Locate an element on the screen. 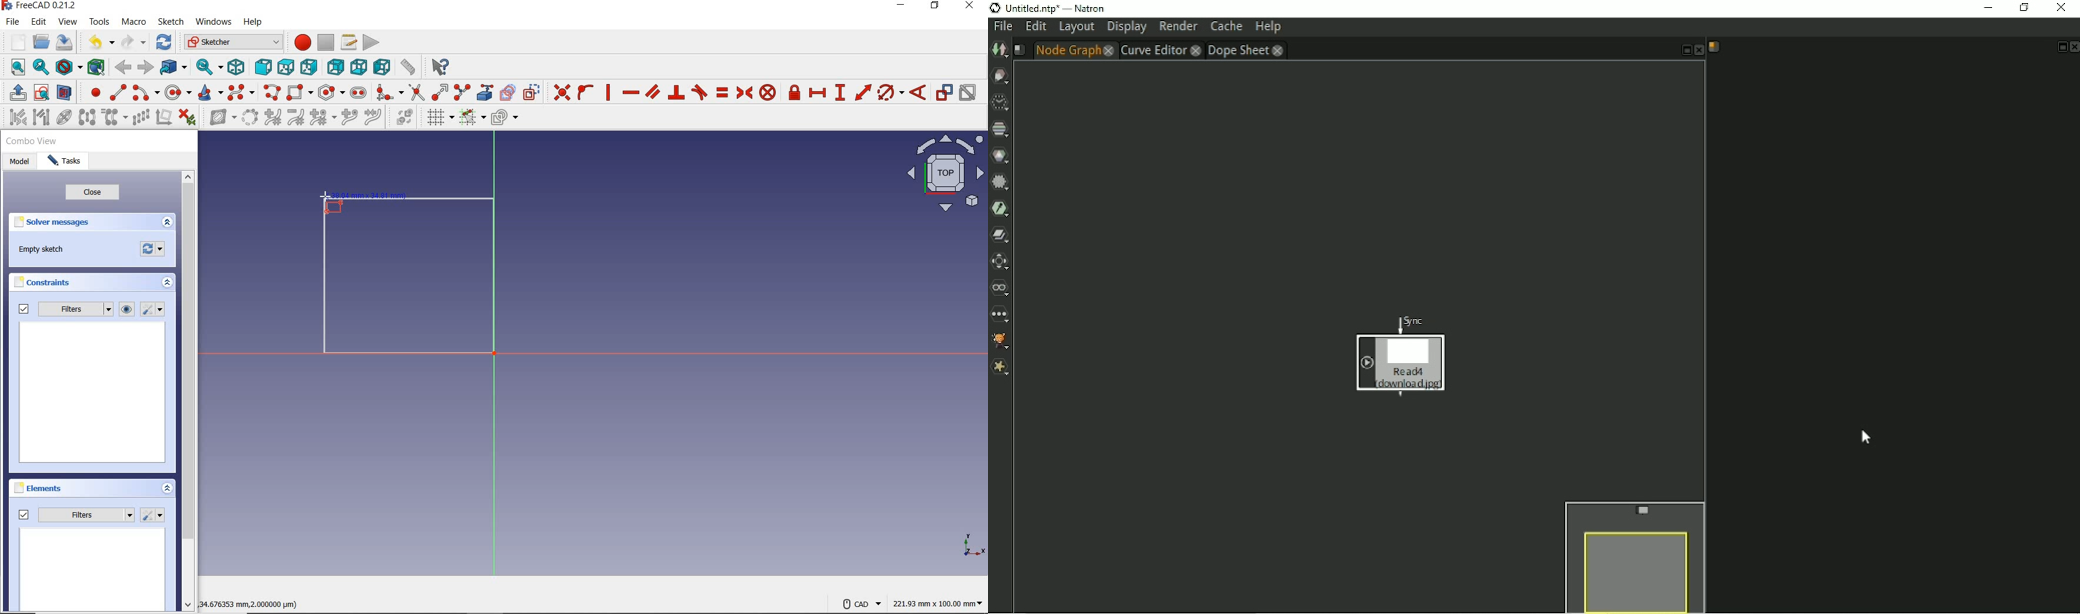 The image size is (2100, 616). expand is located at coordinates (166, 283).